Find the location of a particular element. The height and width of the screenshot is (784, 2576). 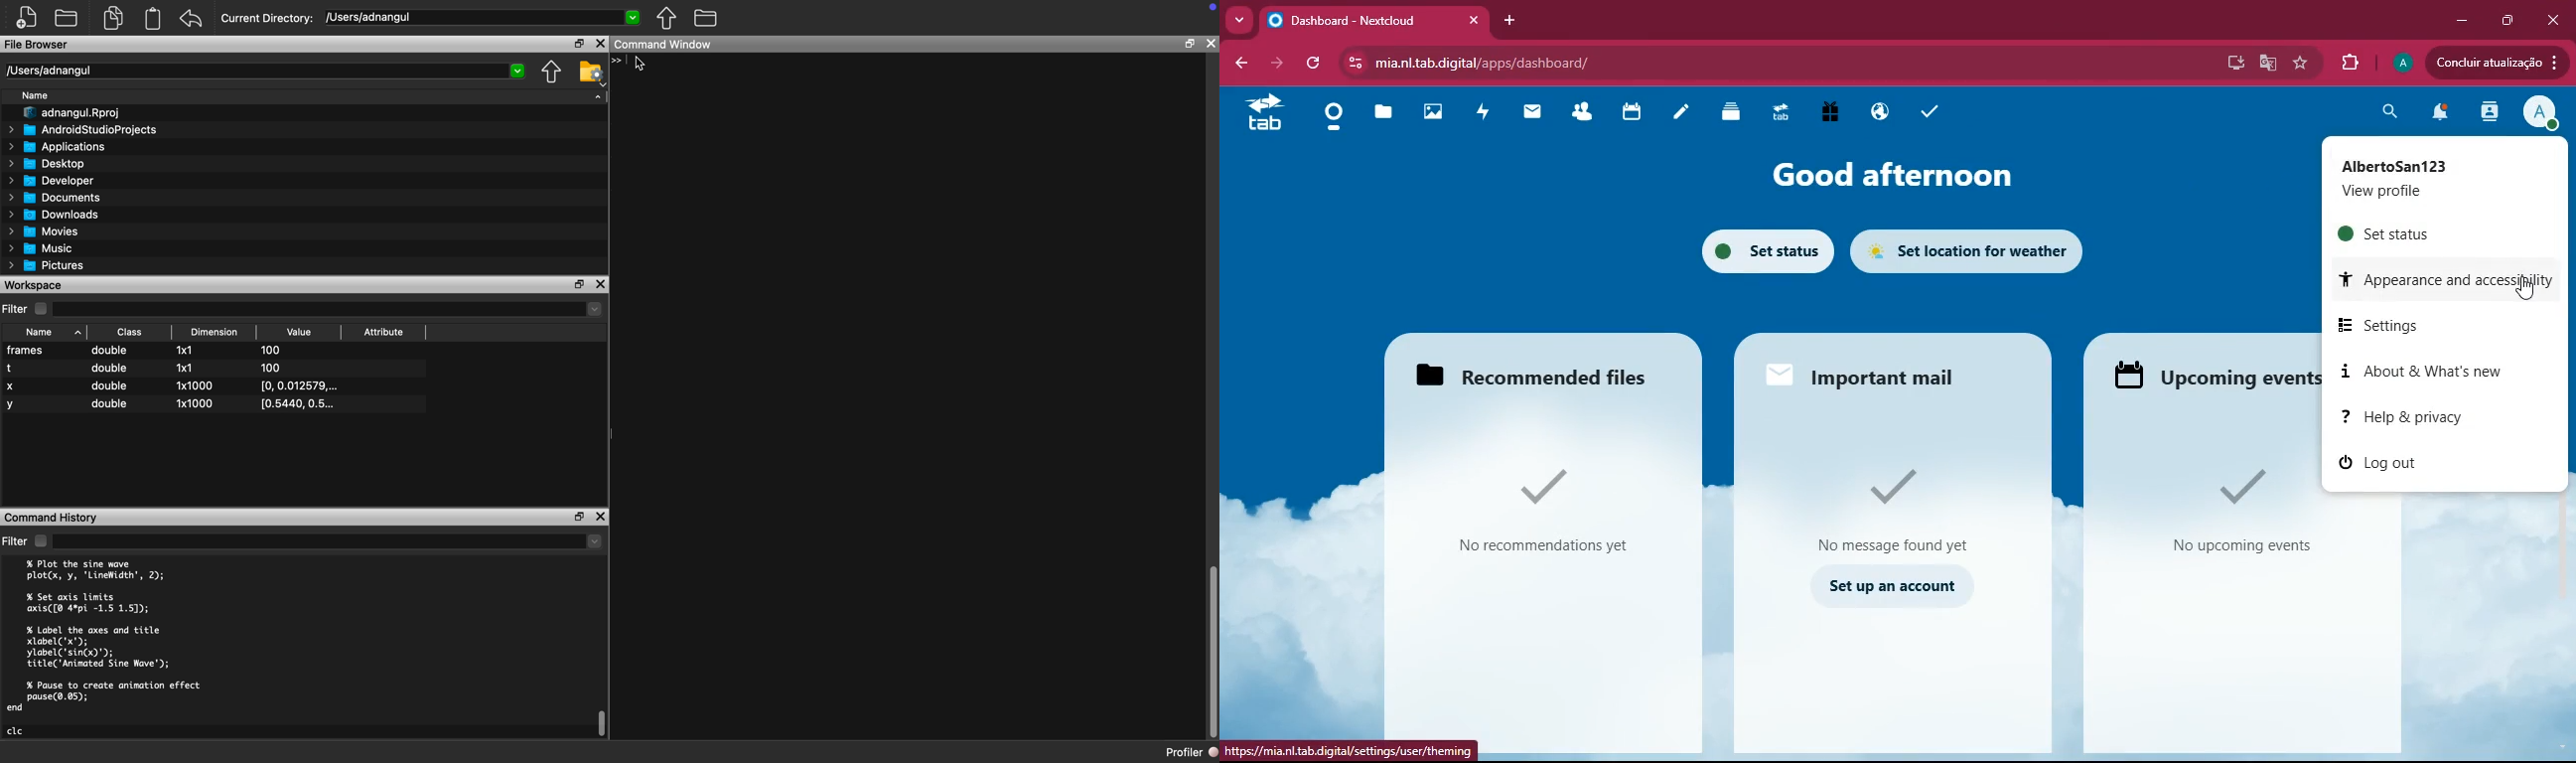

notifications is located at coordinates (2440, 115).